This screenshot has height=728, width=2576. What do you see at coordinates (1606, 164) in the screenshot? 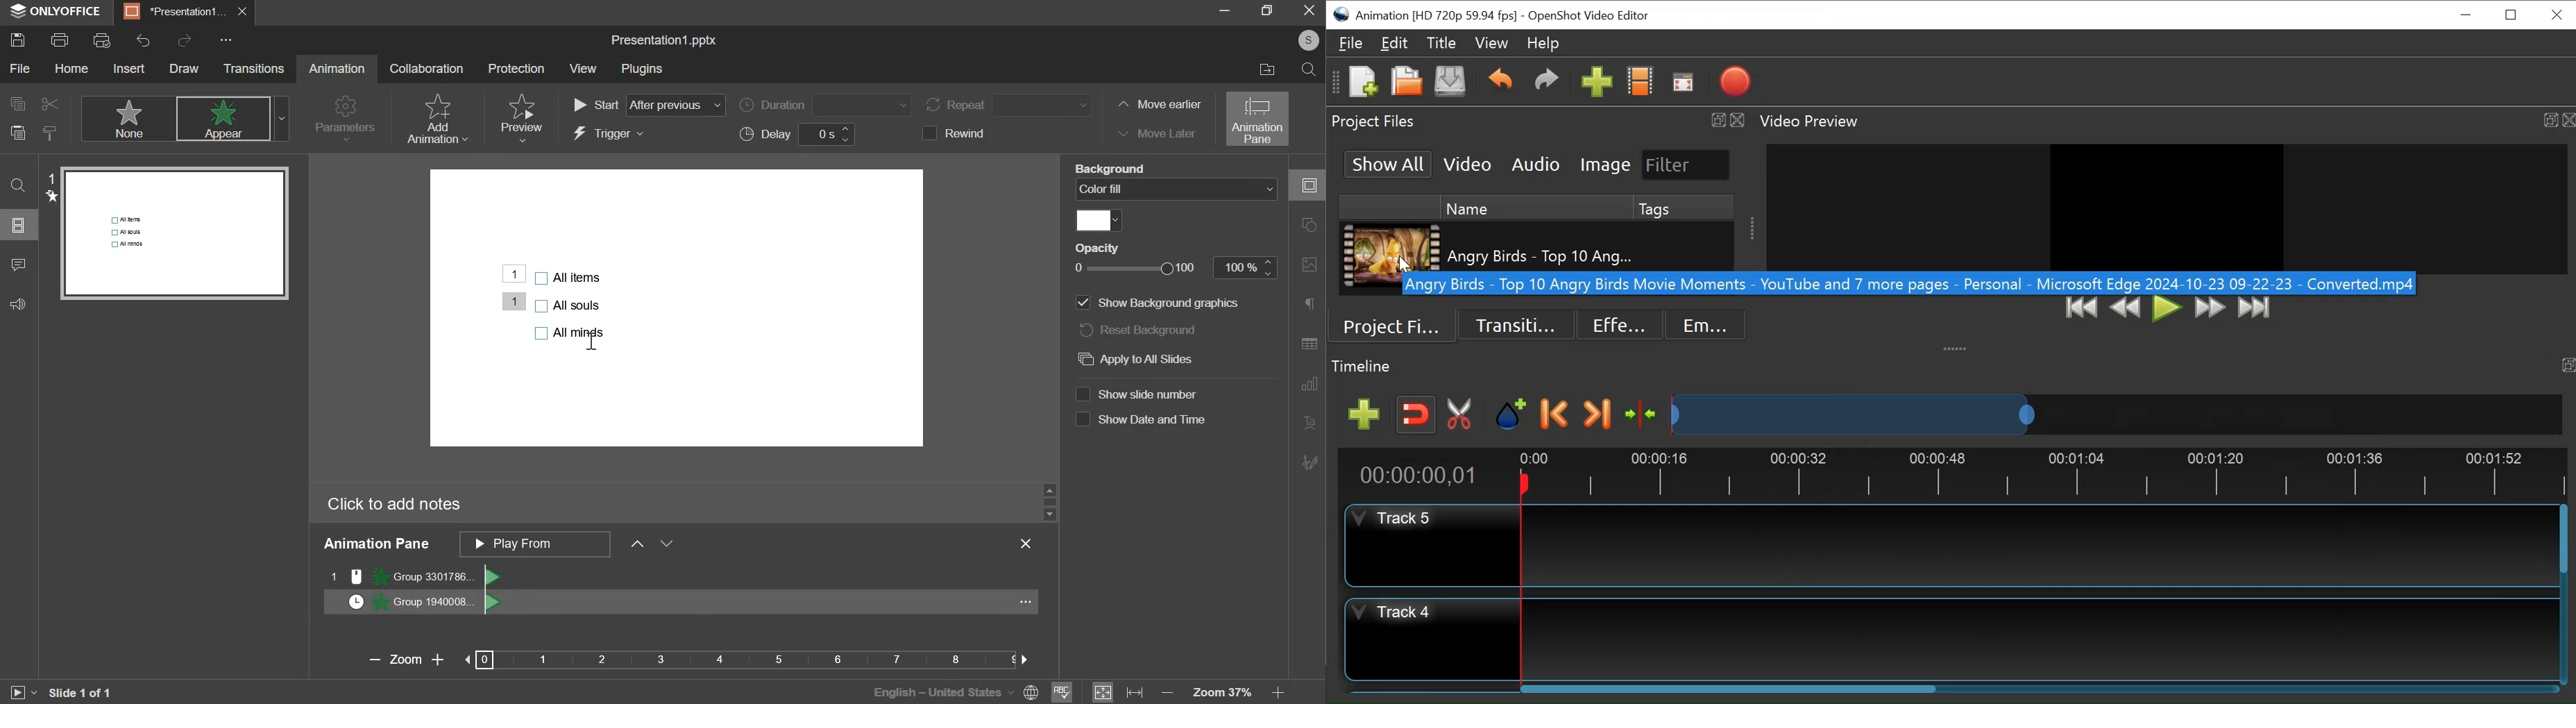
I see `Image` at bounding box center [1606, 164].